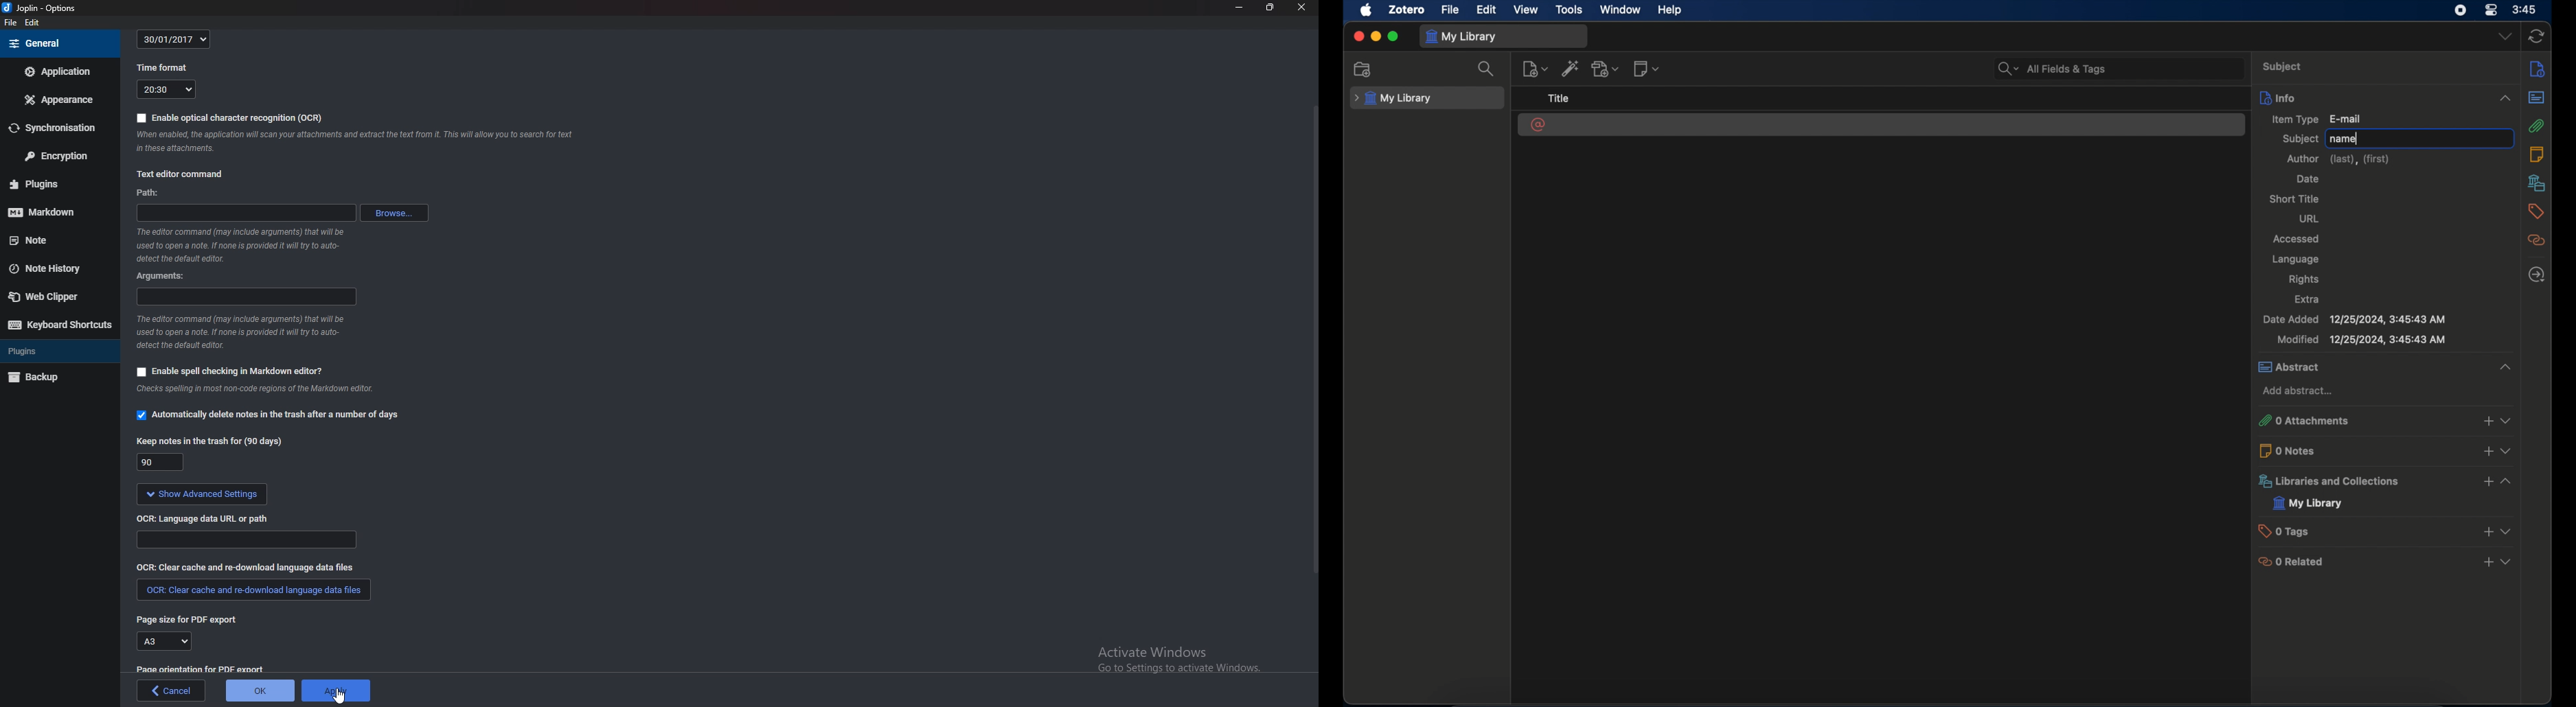 The height and width of the screenshot is (728, 2576). Describe the element at coordinates (242, 245) in the screenshot. I see `info on editor command` at that location.